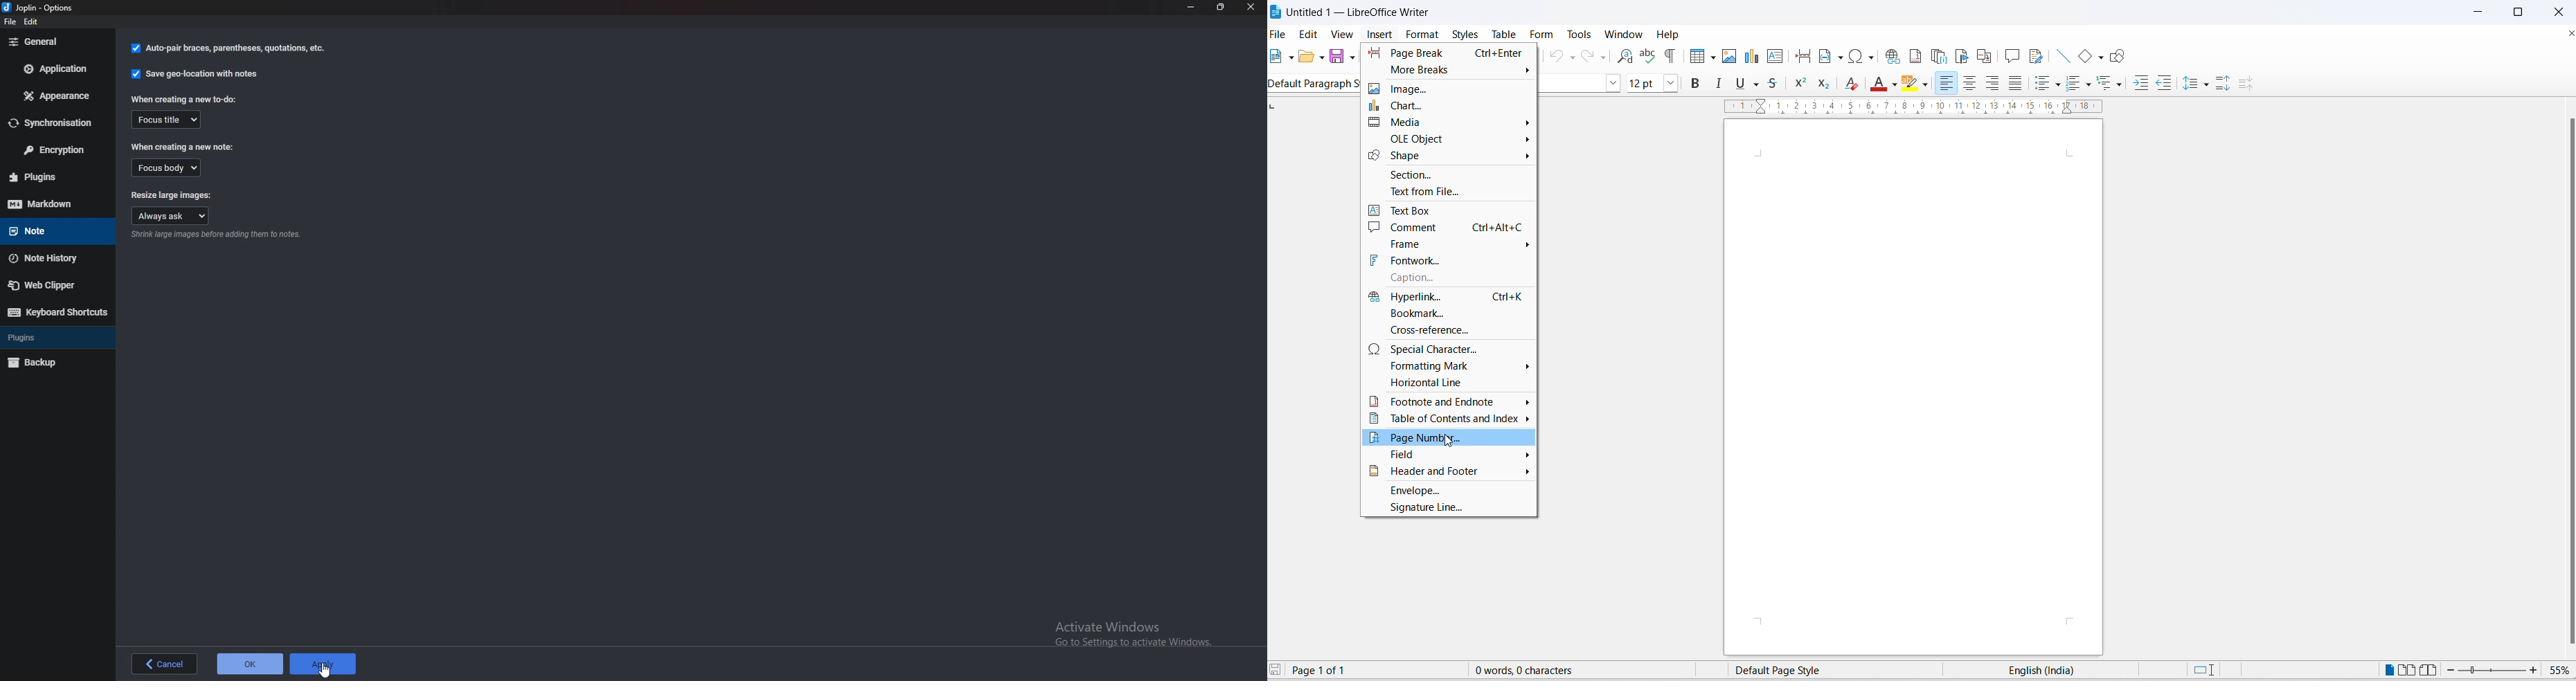 Image resolution: width=2576 pixels, height=700 pixels. What do you see at coordinates (11, 23) in the screenshot?
I see `file` at bounding box center [11, 23].